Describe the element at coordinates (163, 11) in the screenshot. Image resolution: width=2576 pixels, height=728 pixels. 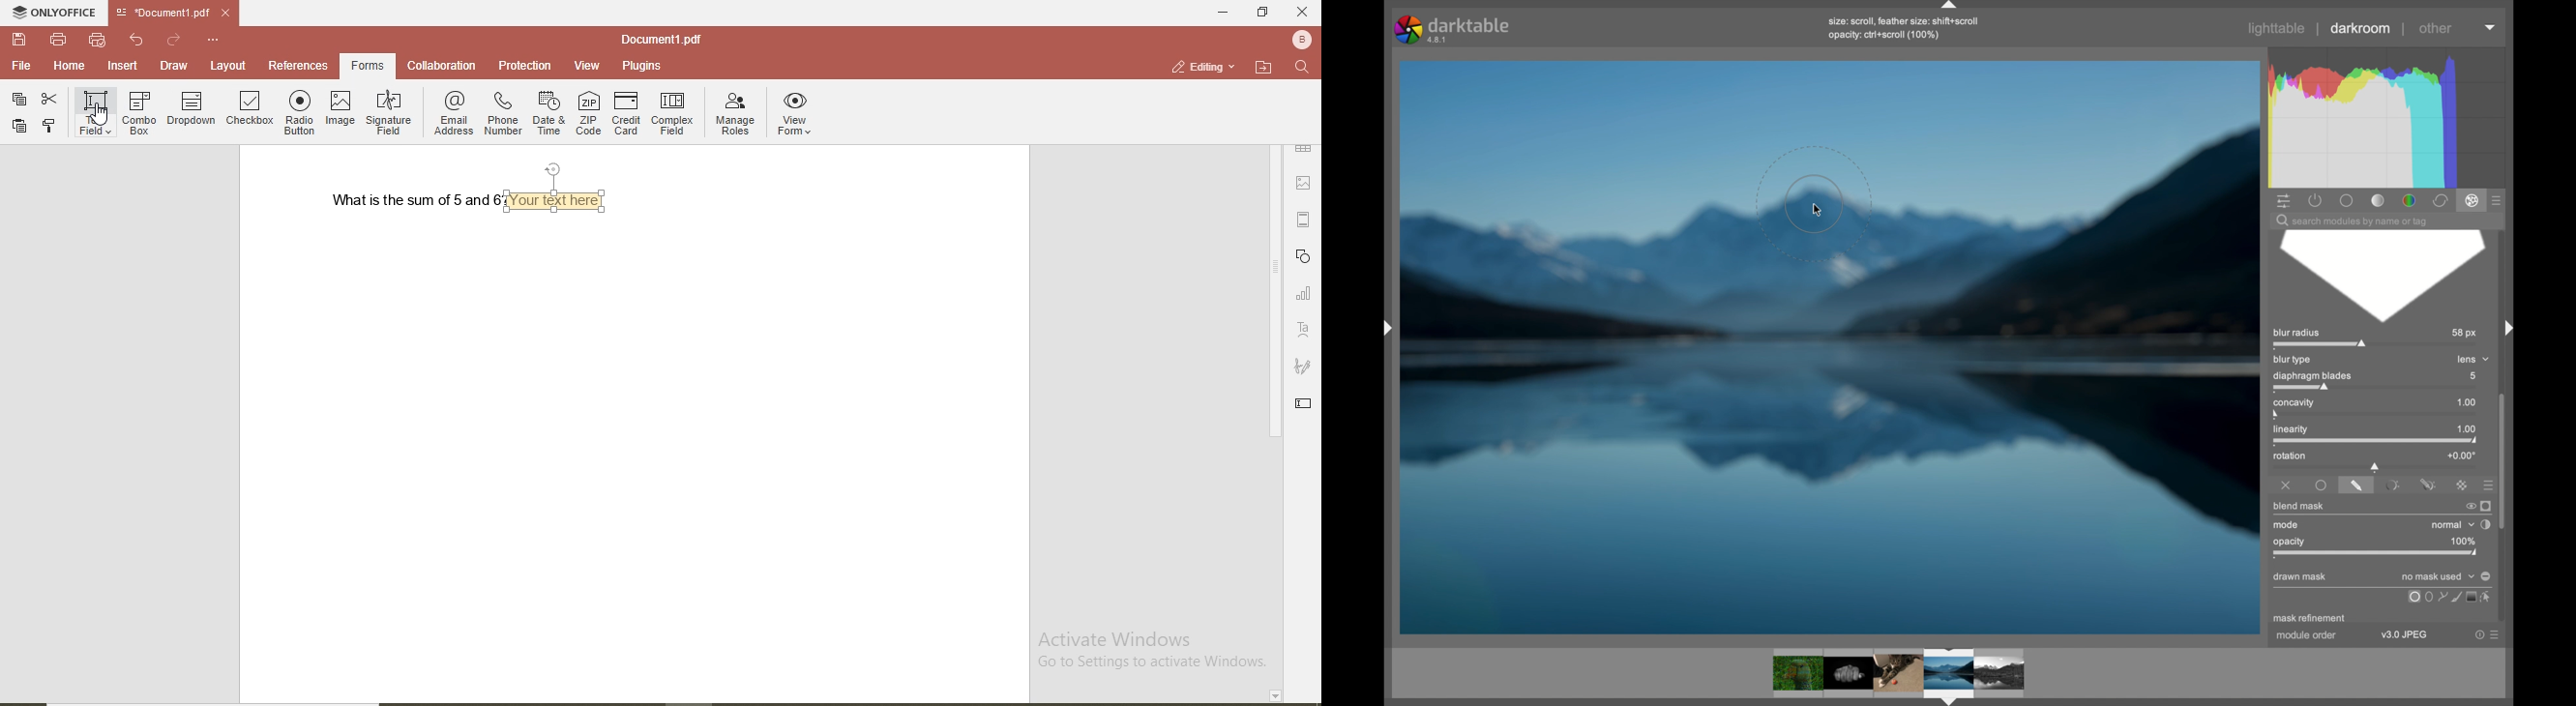
I see `file name tab` at that location.